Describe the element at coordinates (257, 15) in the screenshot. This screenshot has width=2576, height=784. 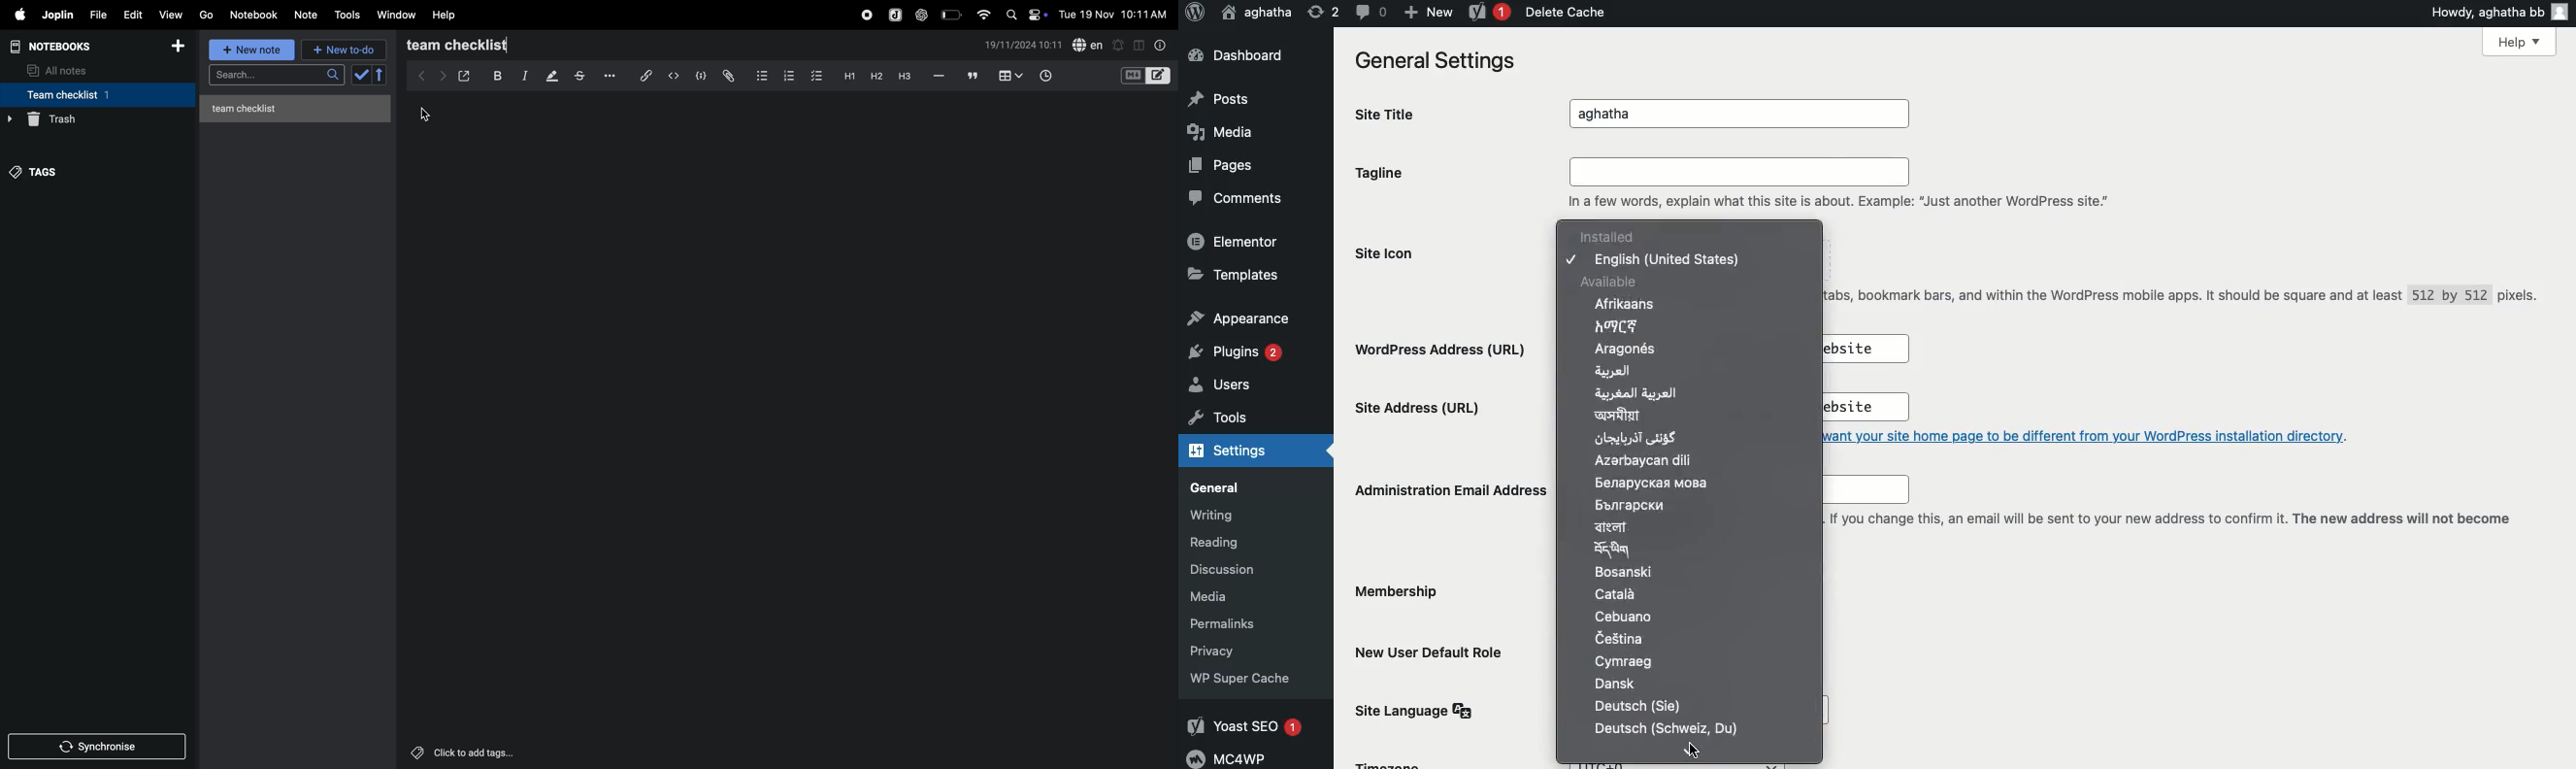
I see `Notebook` at that location.